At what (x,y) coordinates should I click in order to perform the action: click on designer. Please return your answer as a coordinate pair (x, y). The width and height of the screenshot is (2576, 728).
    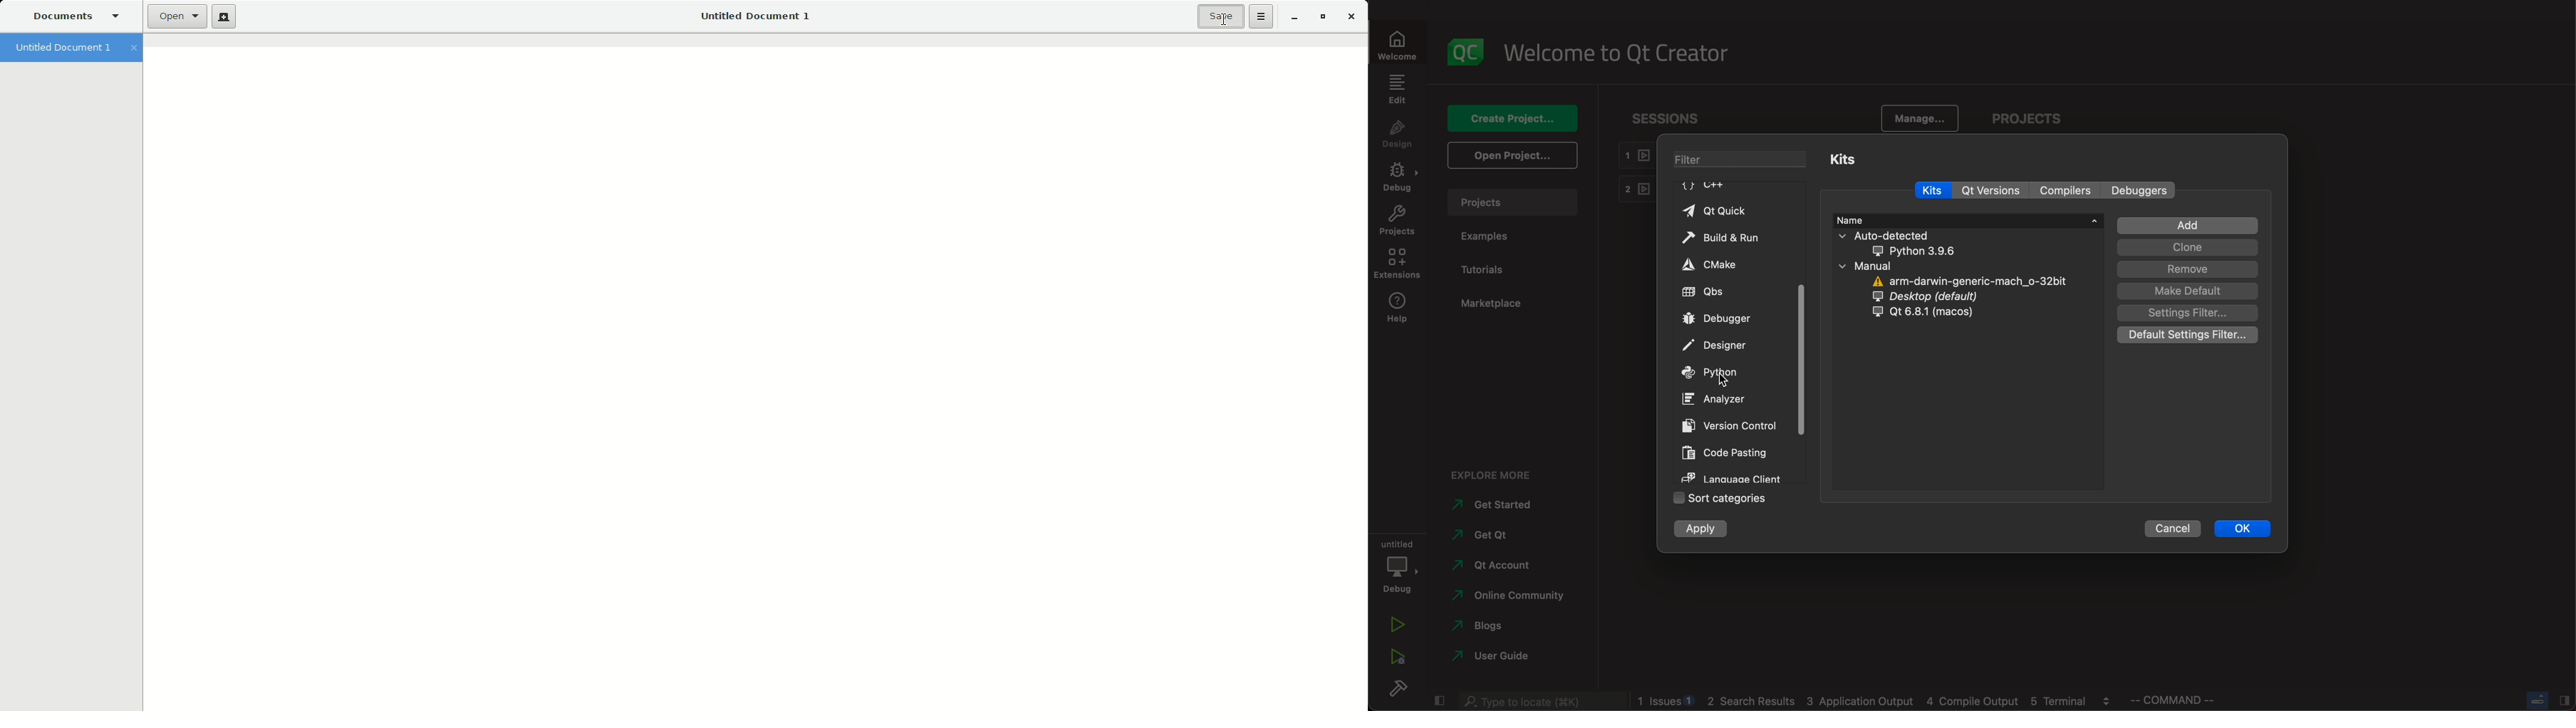
    Looking at the image, I should click on (1727, 343).